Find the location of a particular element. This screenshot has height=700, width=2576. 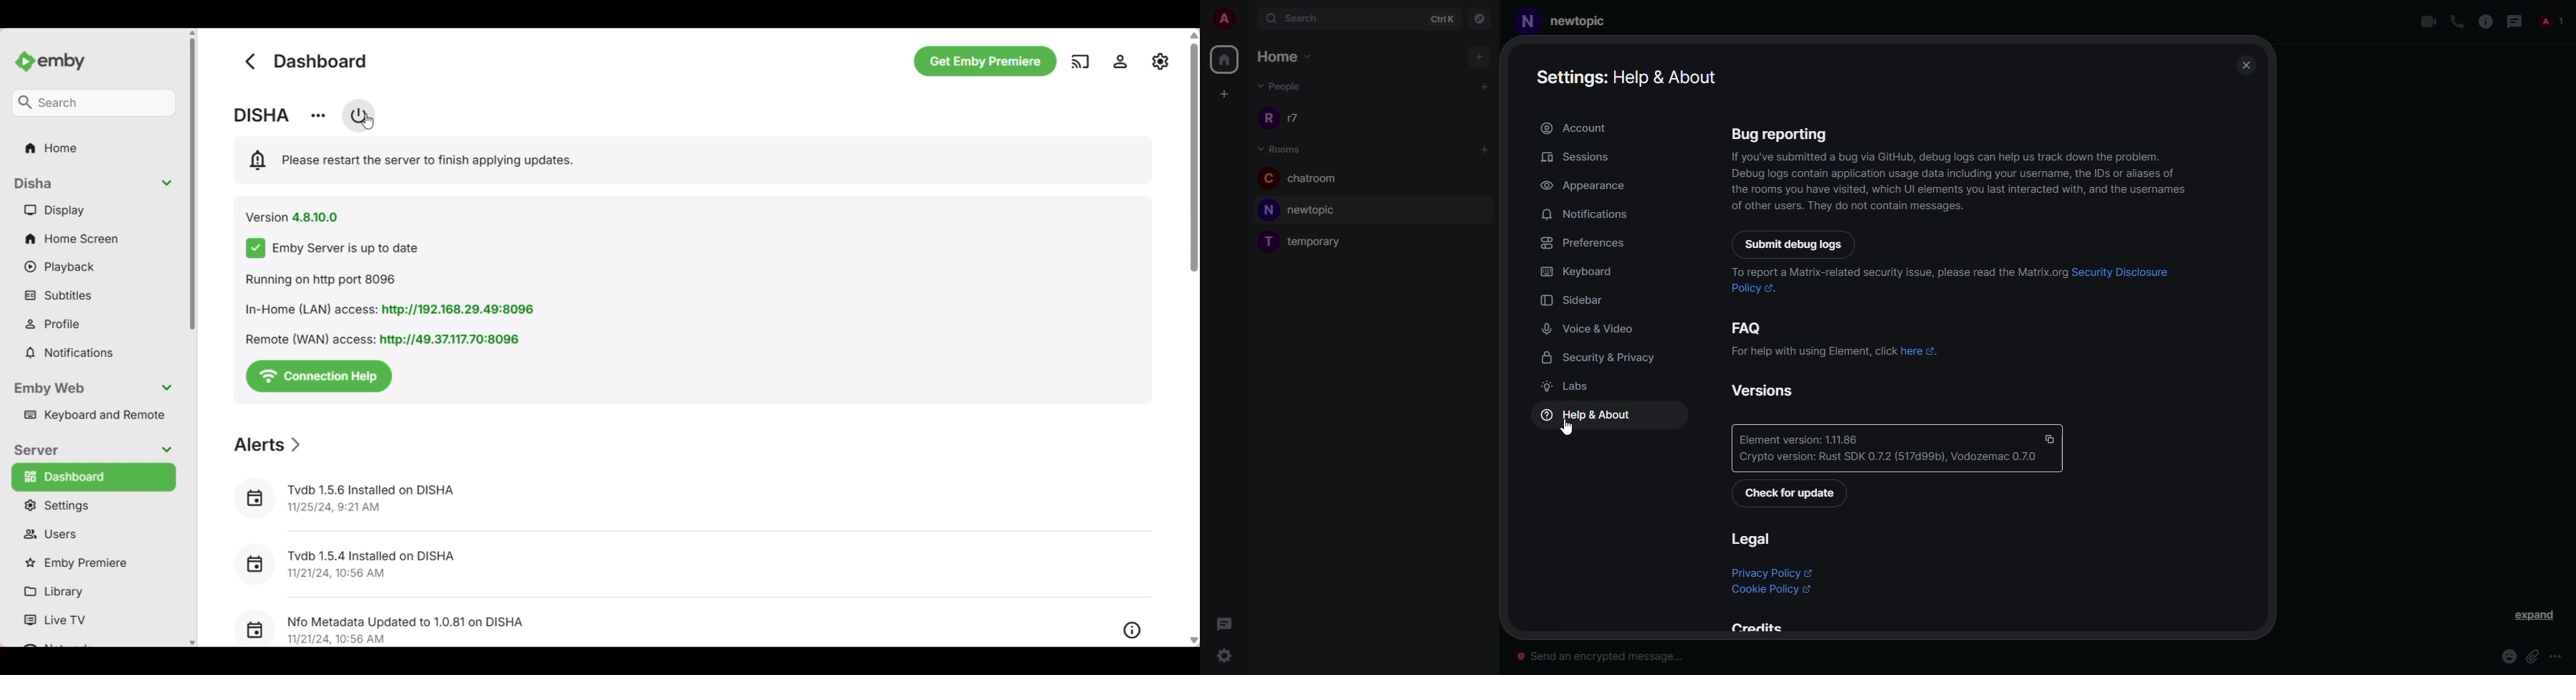

Search box is located at coordinates (93, 103).